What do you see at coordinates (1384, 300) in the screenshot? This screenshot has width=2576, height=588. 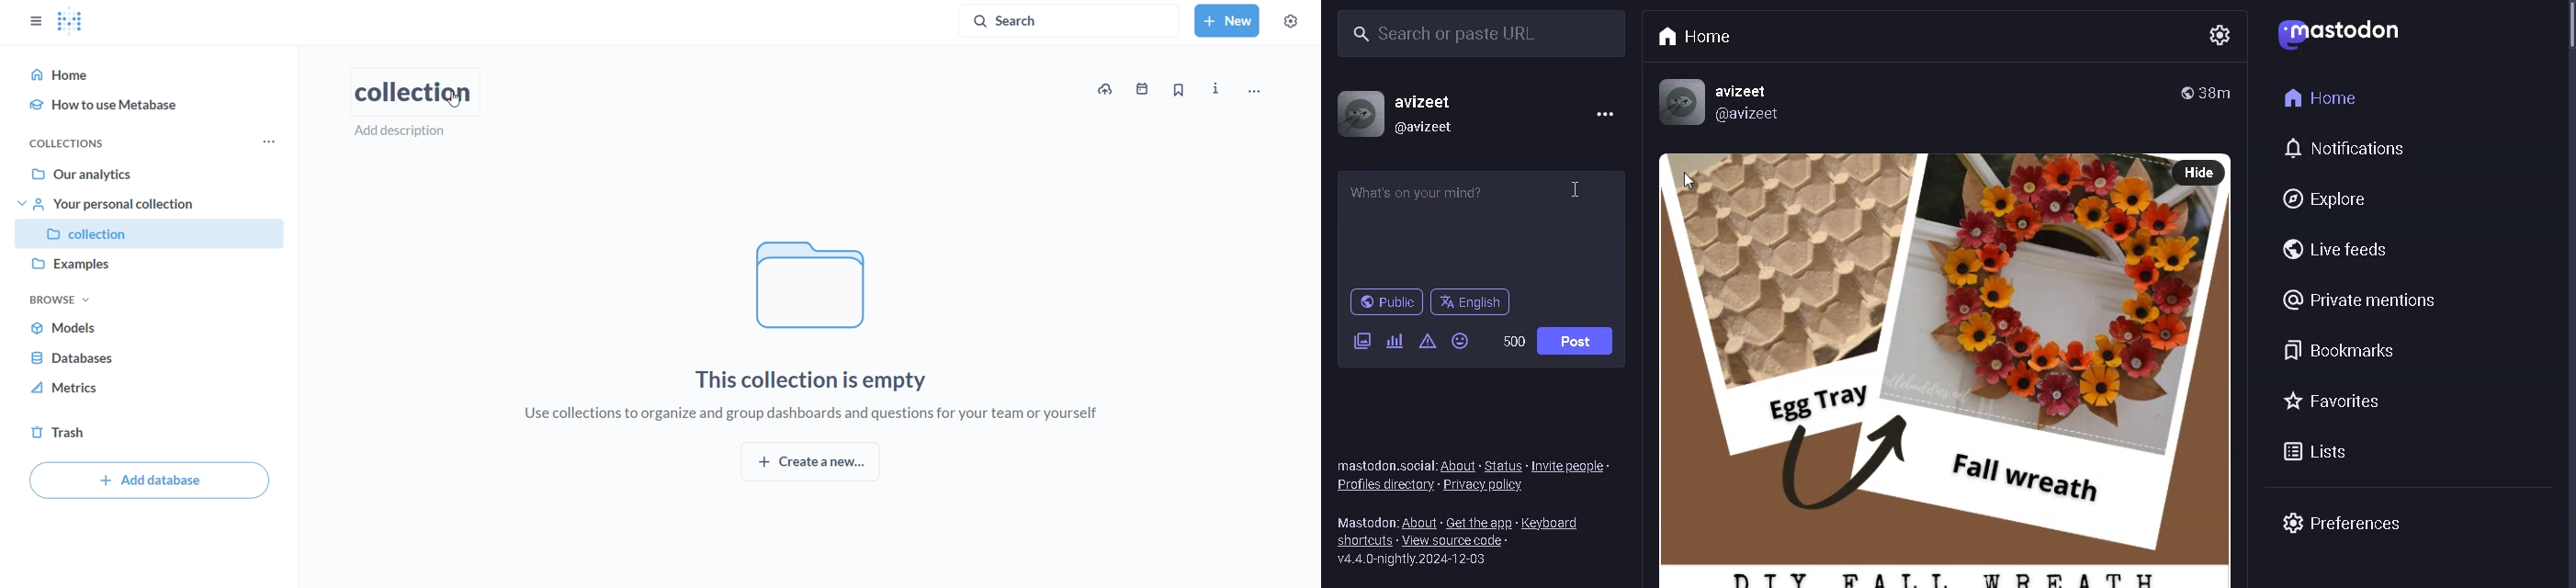 I see `public` at bounding box center [1384, 300].